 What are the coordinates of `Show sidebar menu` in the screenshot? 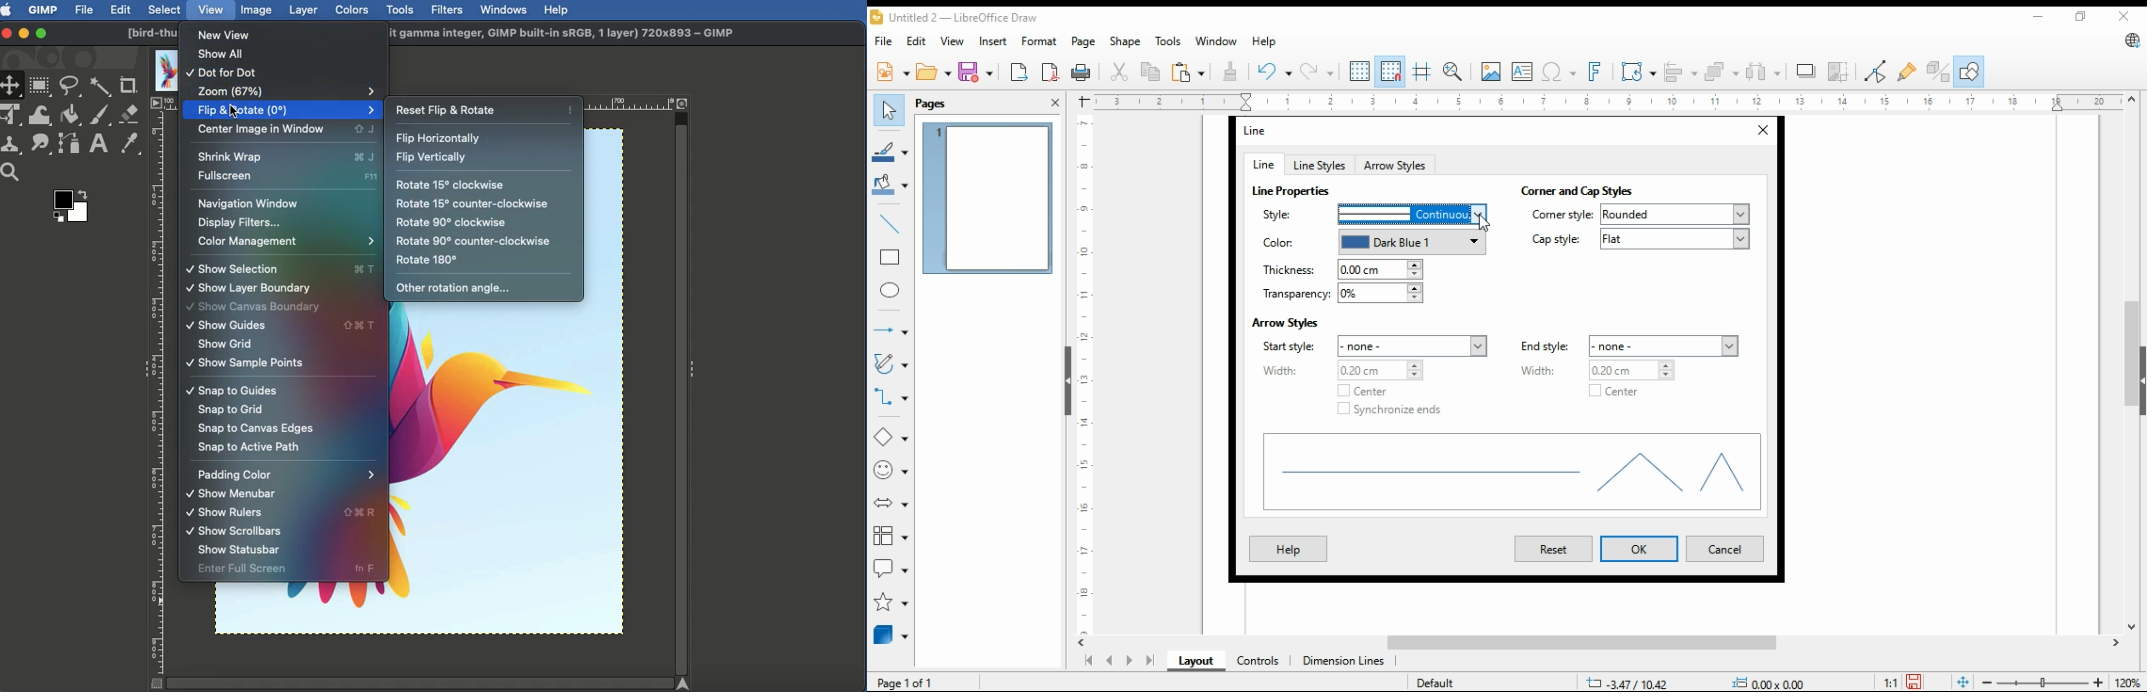 It's located at (695, 366).